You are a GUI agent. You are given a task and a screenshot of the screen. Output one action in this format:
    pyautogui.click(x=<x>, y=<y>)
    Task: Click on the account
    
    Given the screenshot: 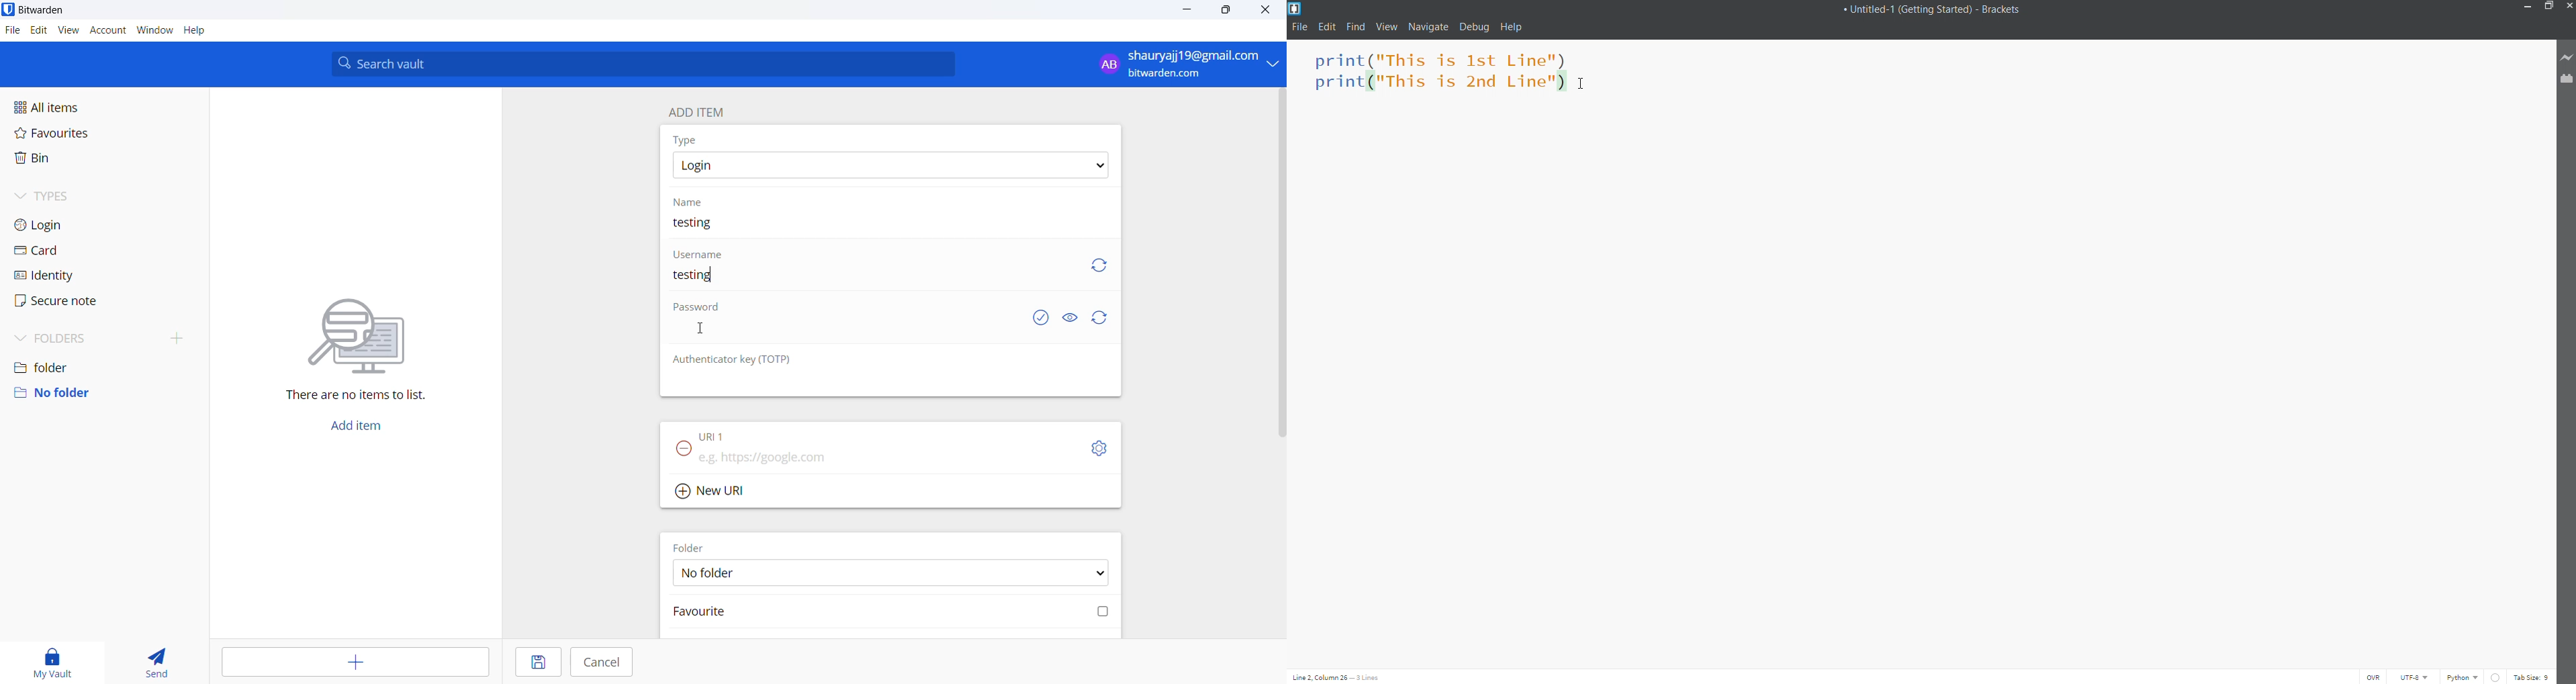 What is the action you would take?
    pyautogui.click(x=107, y=31)
    